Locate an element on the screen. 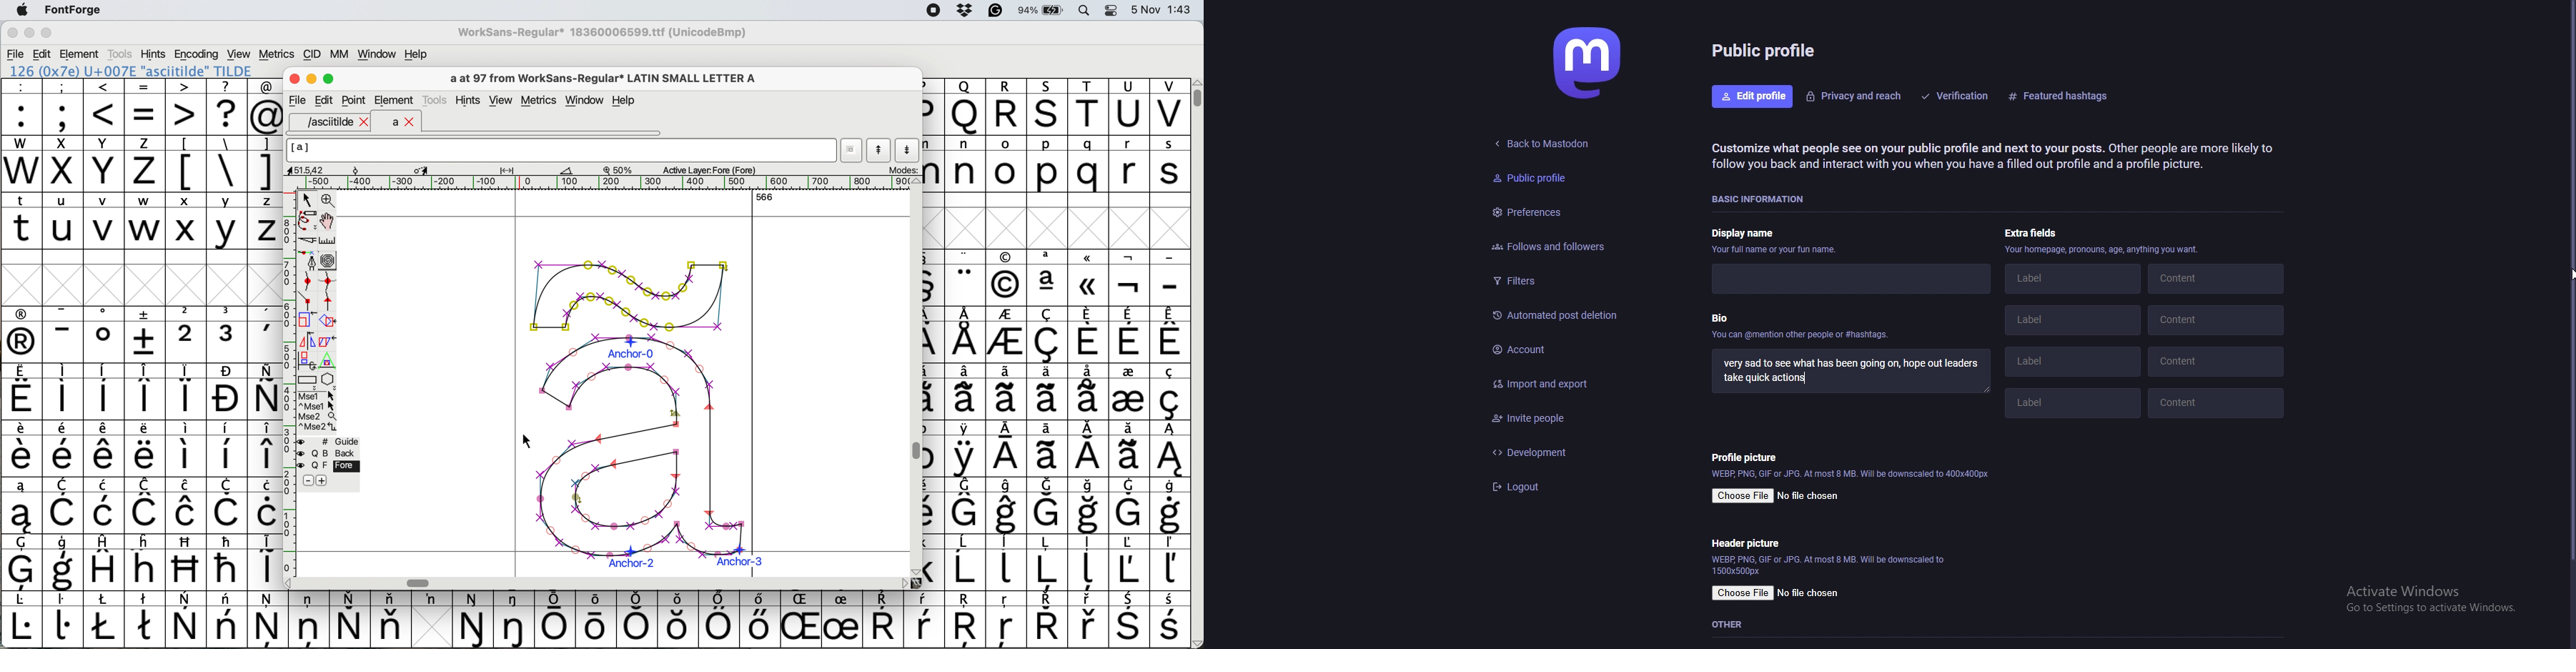 The width and height of the screenshot is (2576, 672). symbol is located at coordinates (516, 619).